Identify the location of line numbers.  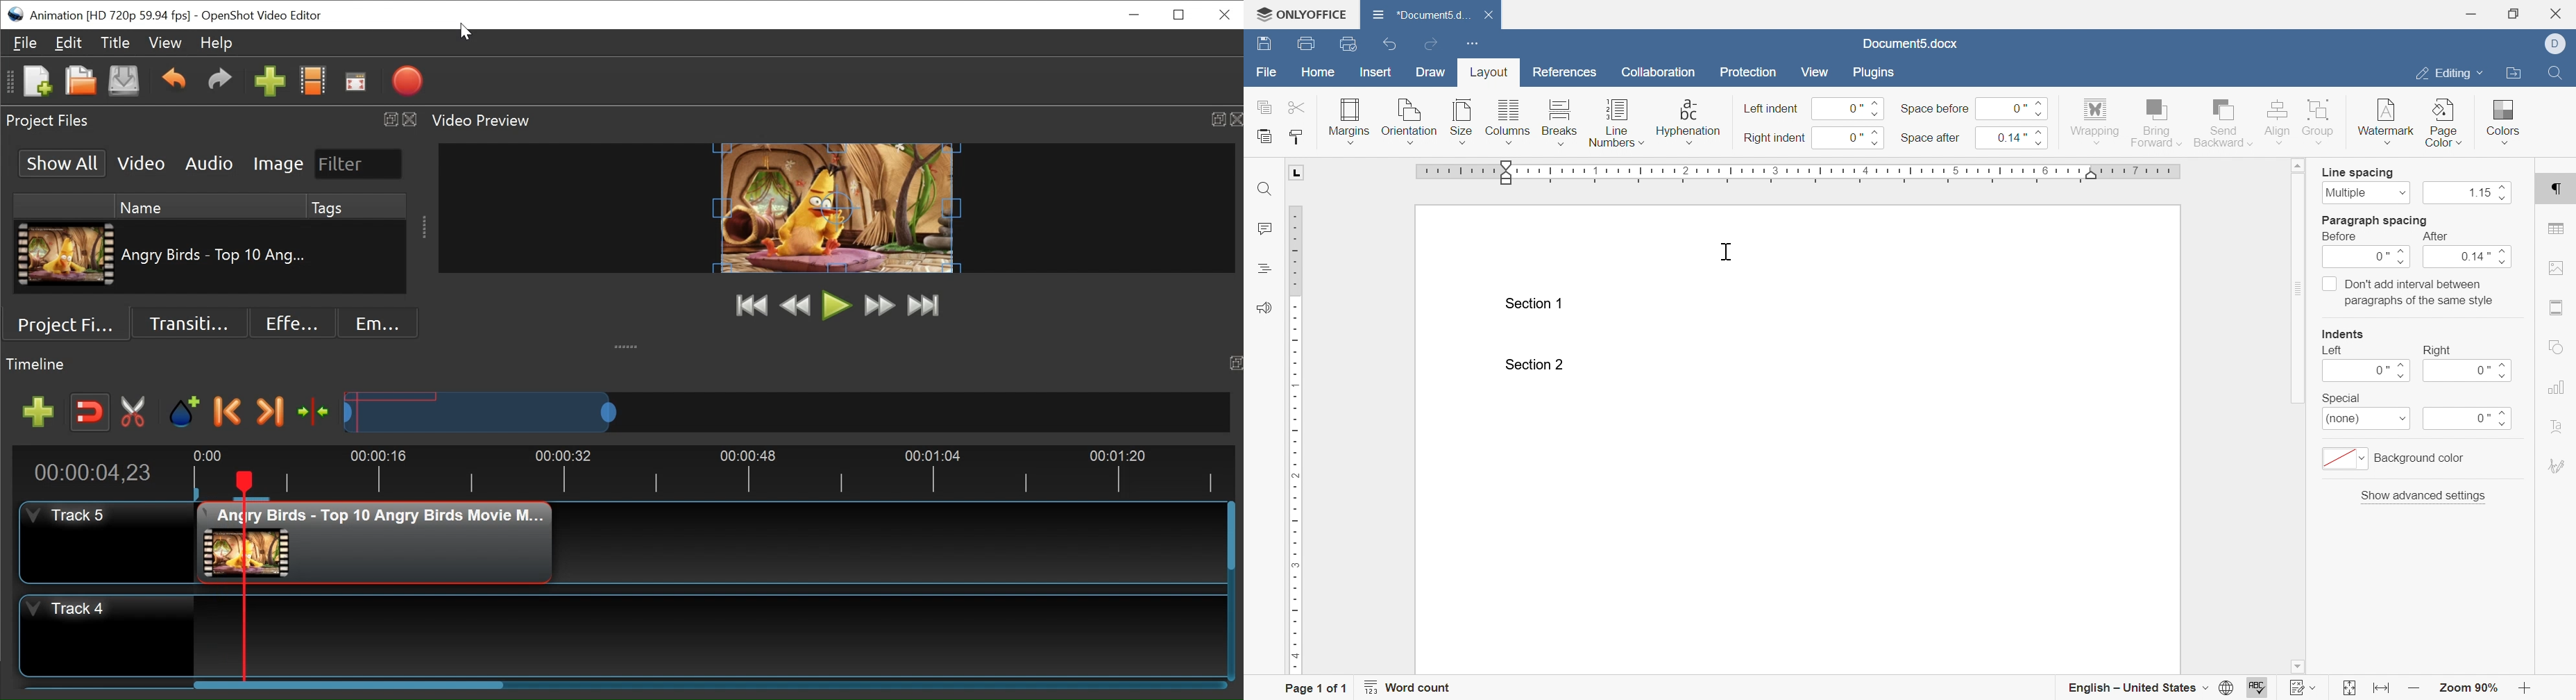
(1616, 122).